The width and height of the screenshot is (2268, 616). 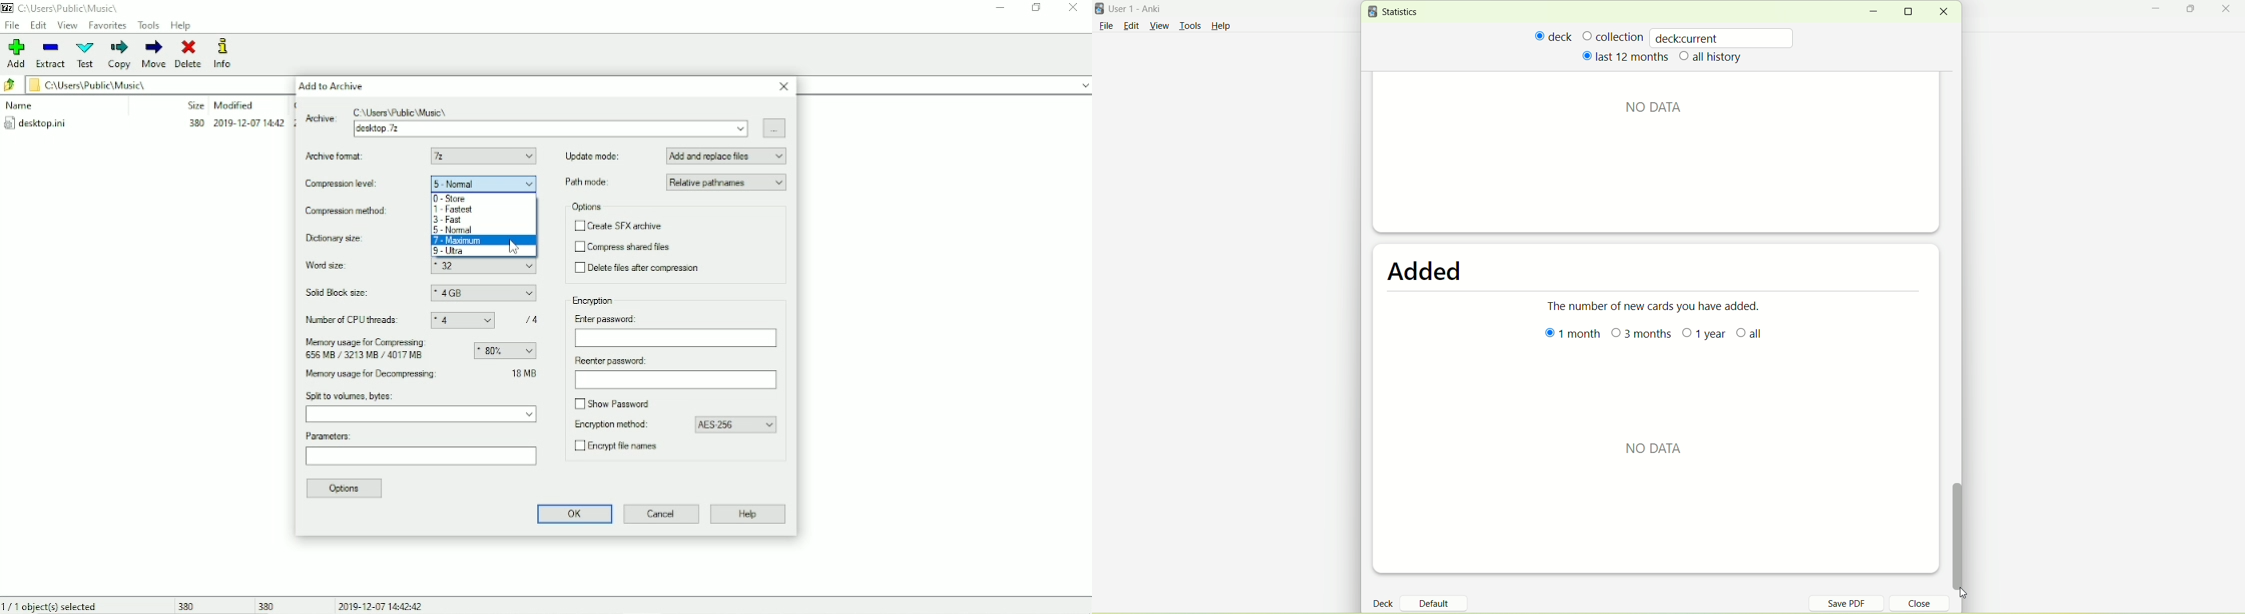 What do you see at coordinates (402, 111) in the screenshot?
I see `C:\Users Public \Music\` at bounding box center [402, 111].